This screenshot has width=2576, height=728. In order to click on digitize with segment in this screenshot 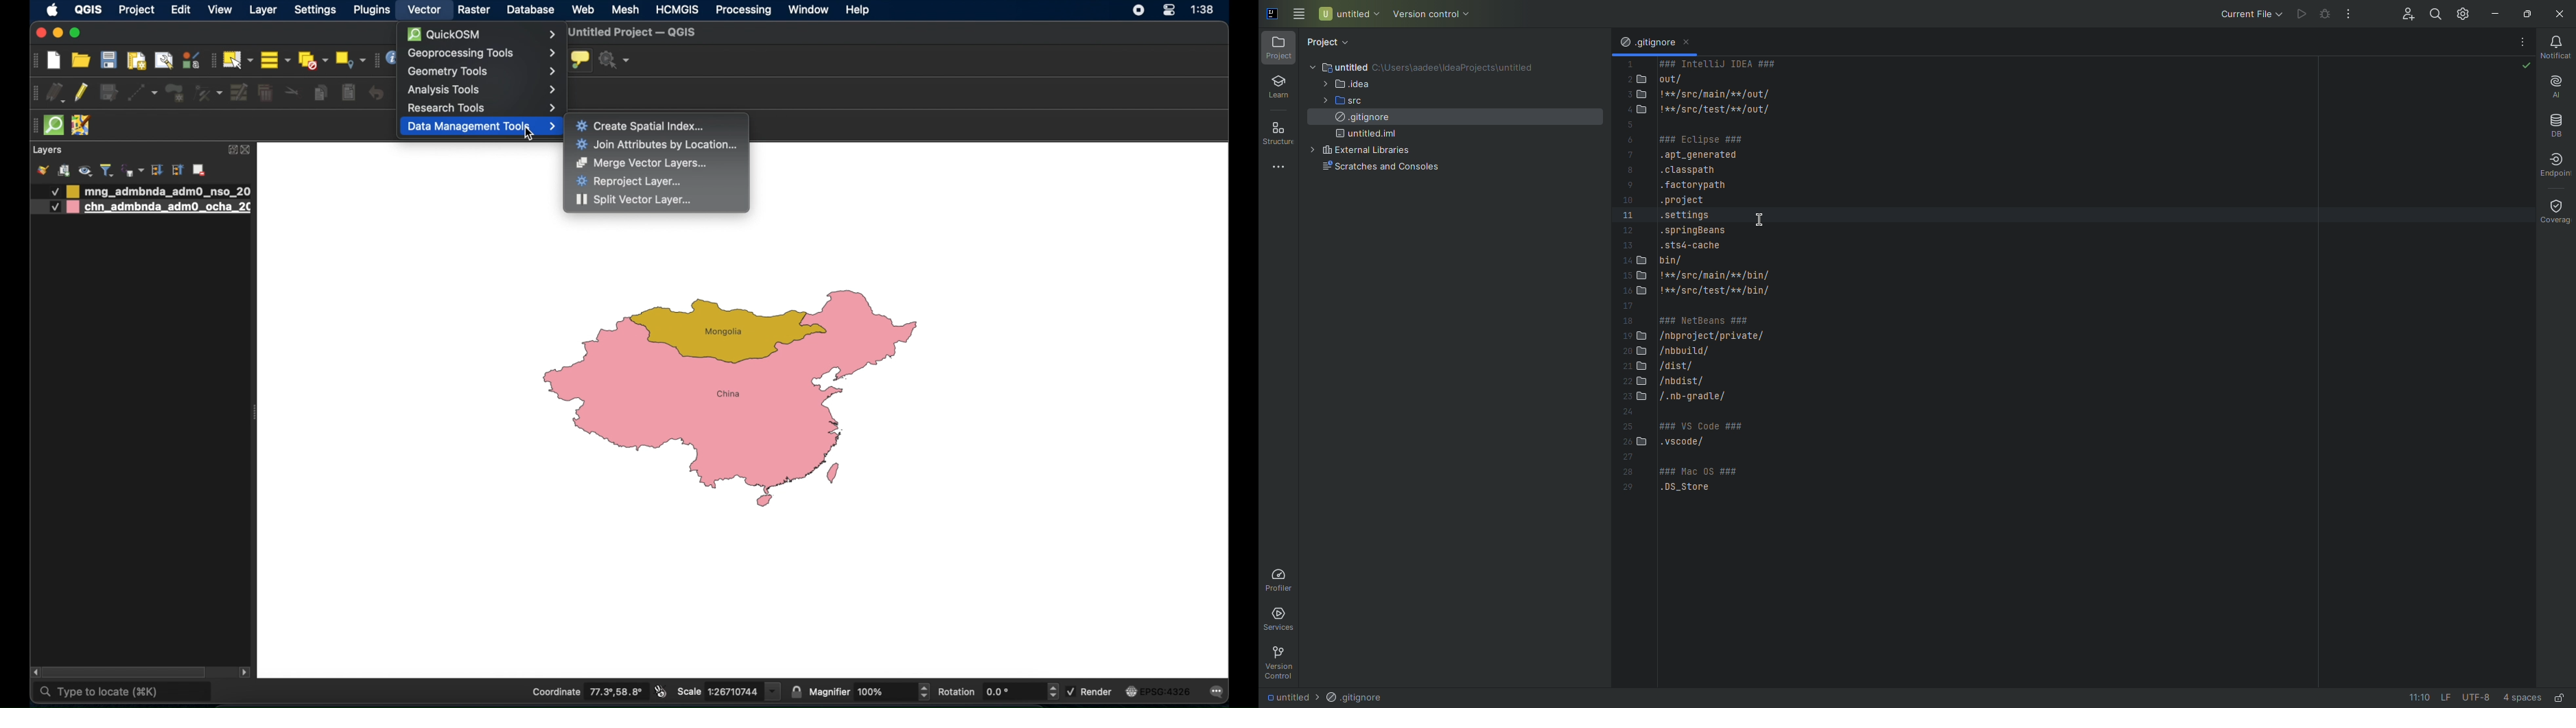, I will do `click(143, 93)`.